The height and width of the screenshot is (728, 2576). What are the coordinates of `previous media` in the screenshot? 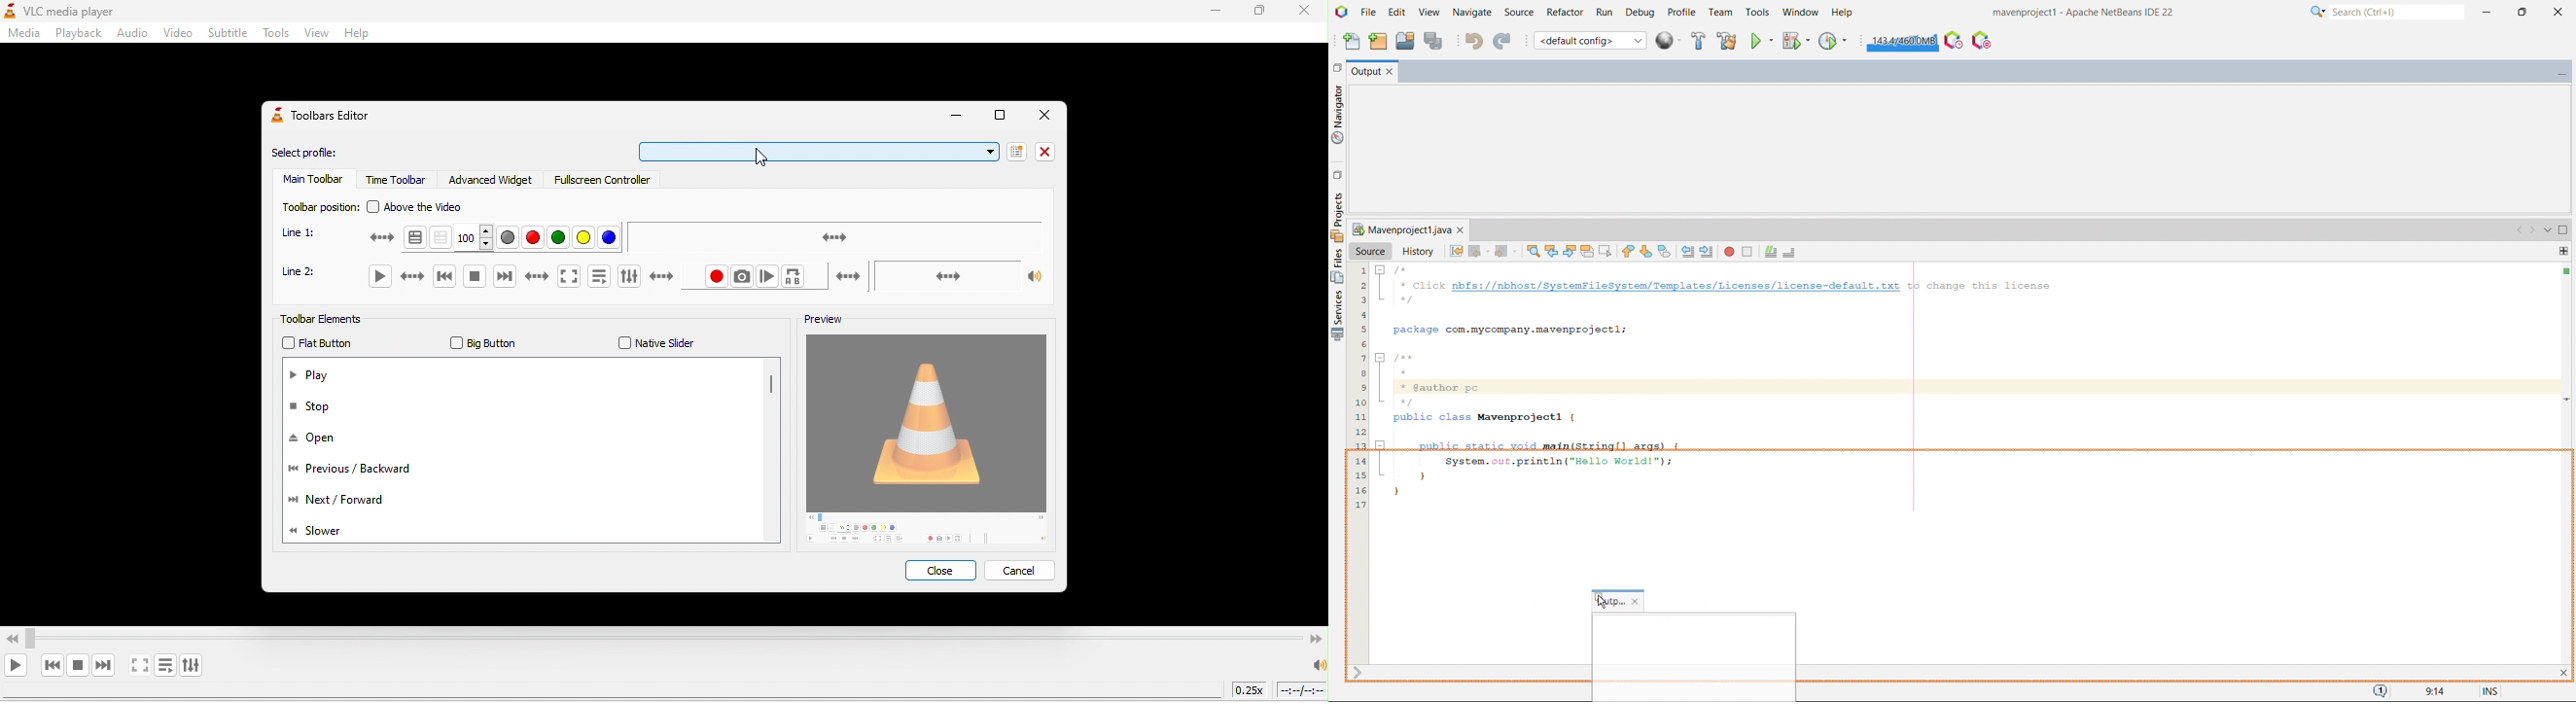 It's located at (444, 279).